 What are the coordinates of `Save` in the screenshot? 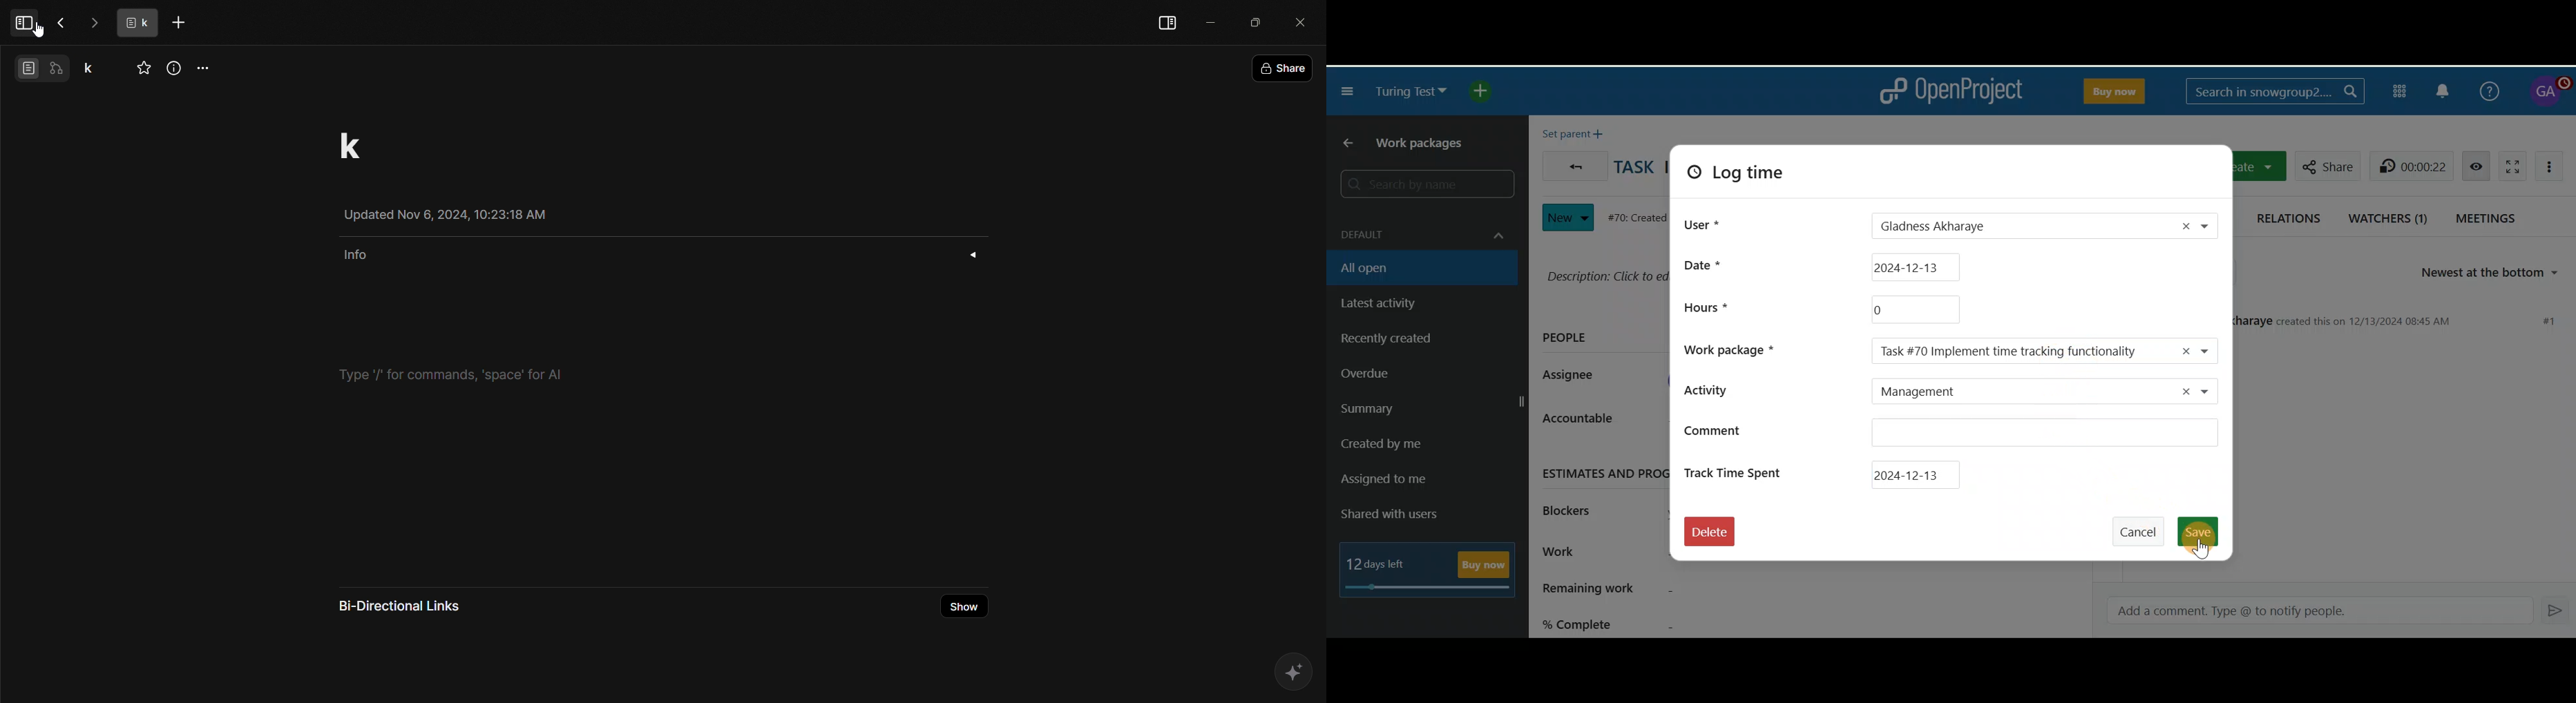 It's located at (2203, 531).